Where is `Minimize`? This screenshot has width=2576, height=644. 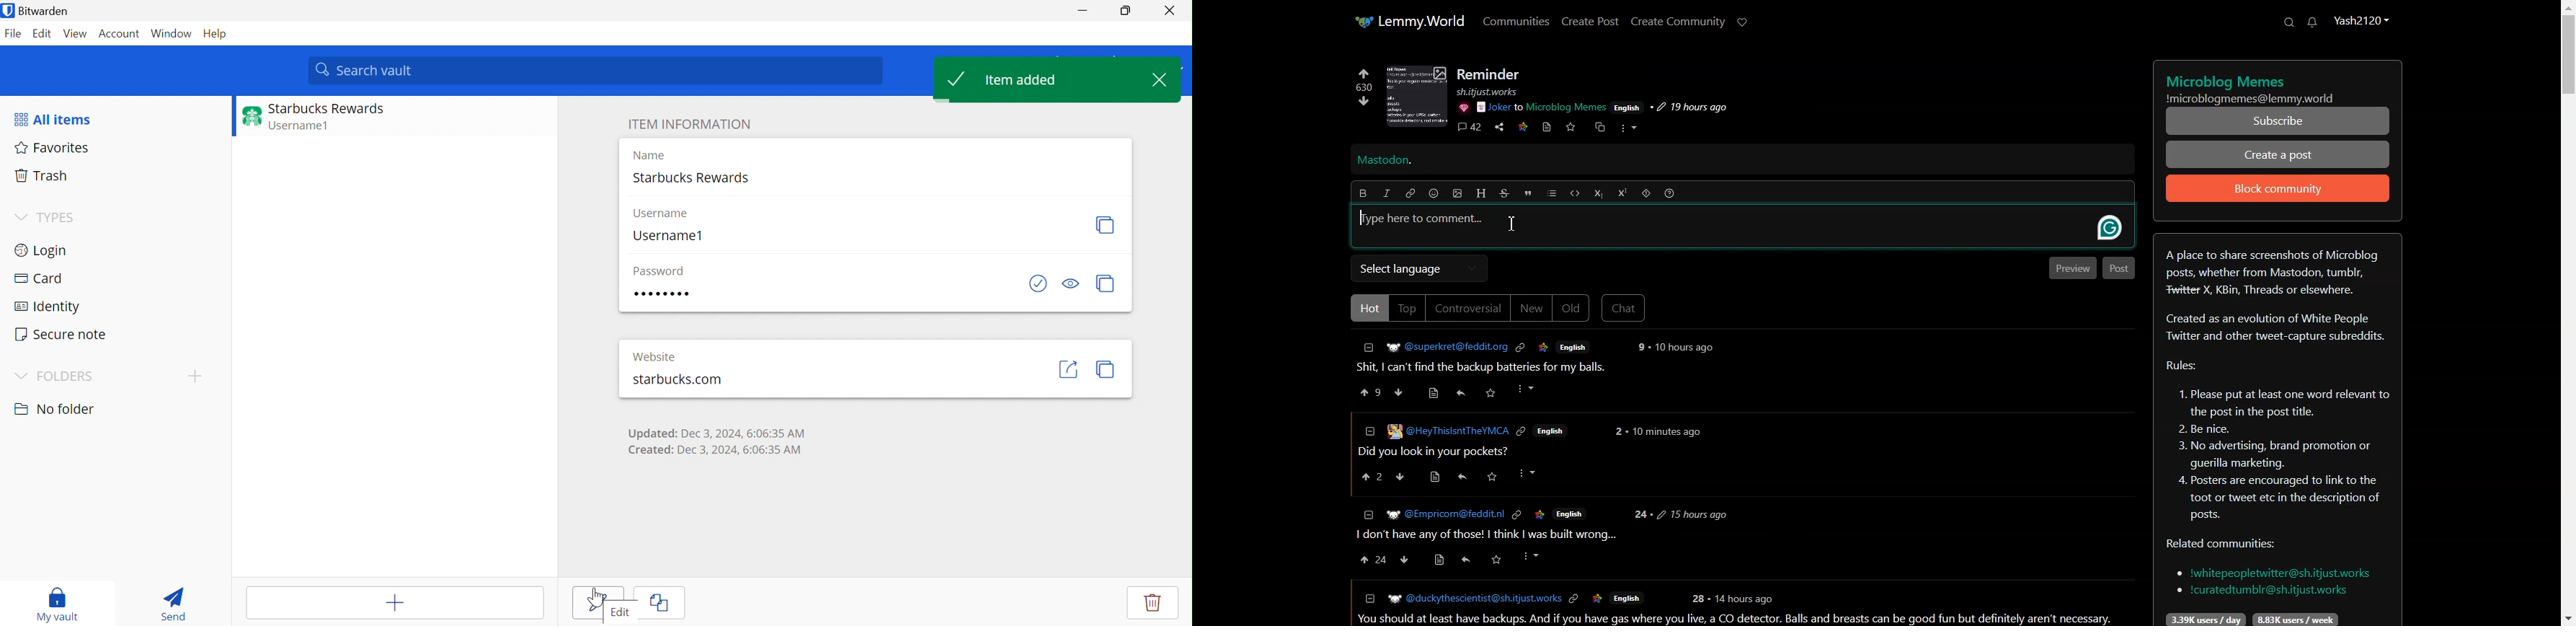 Minimize is located at coordinates (1085, 7).